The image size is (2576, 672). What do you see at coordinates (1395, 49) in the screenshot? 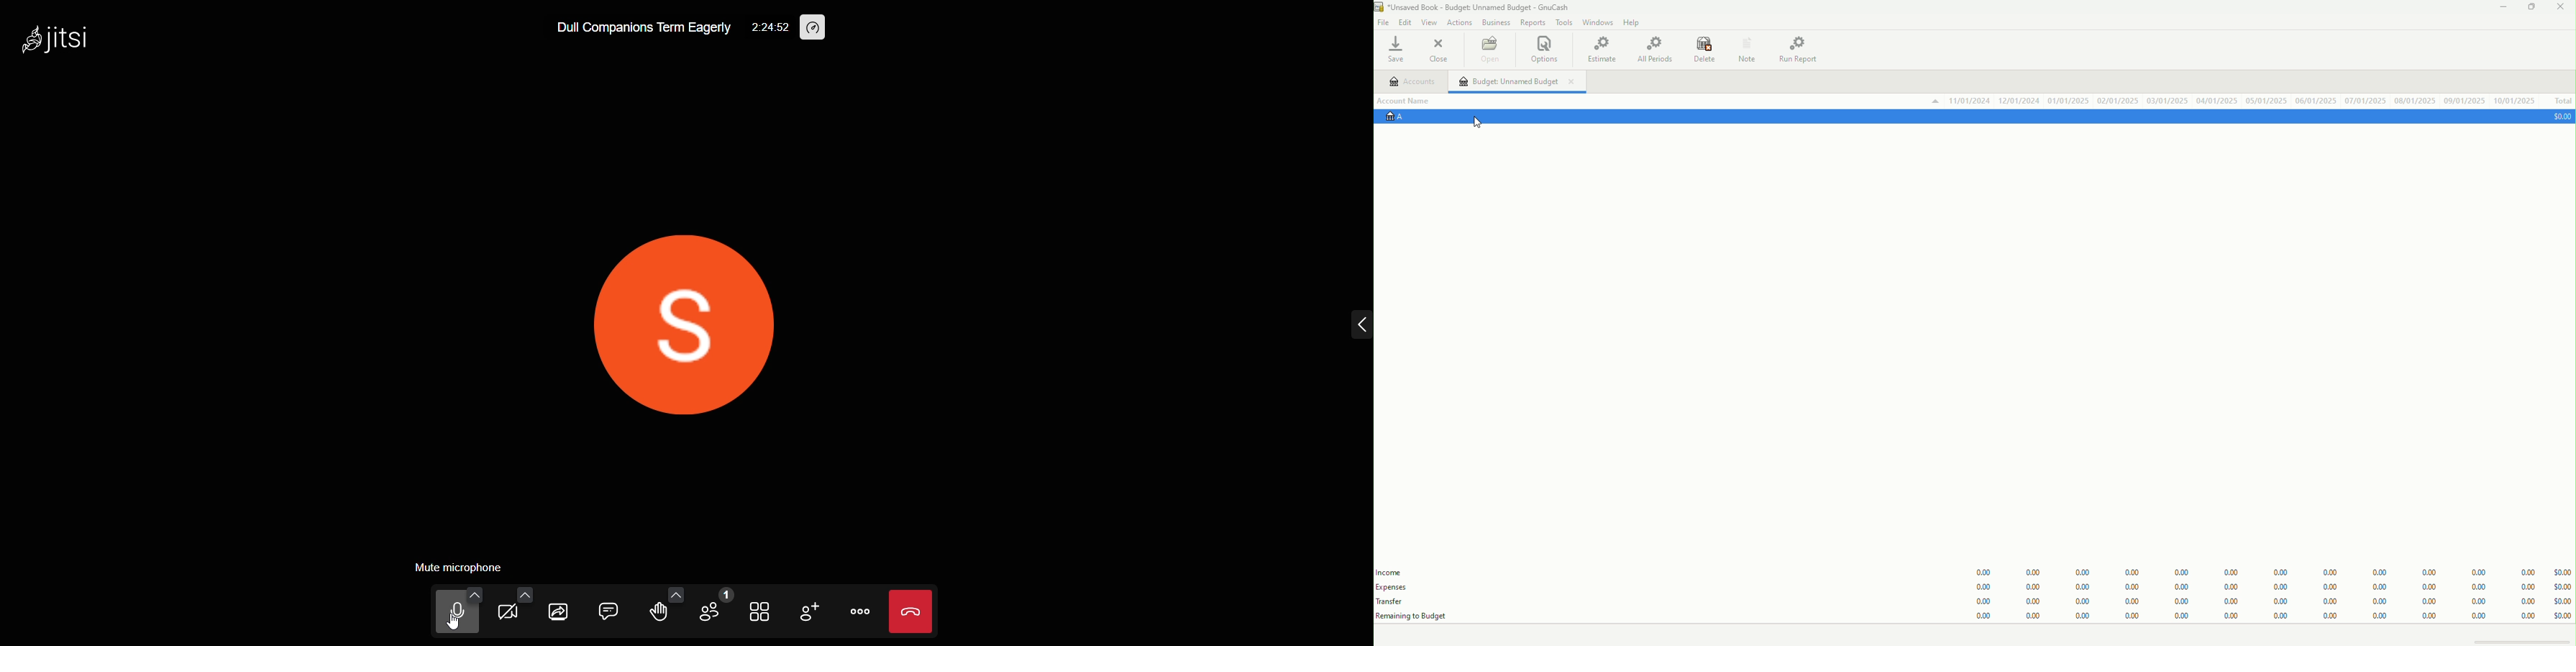
I see `Save` at bounding box center [1395, 49].